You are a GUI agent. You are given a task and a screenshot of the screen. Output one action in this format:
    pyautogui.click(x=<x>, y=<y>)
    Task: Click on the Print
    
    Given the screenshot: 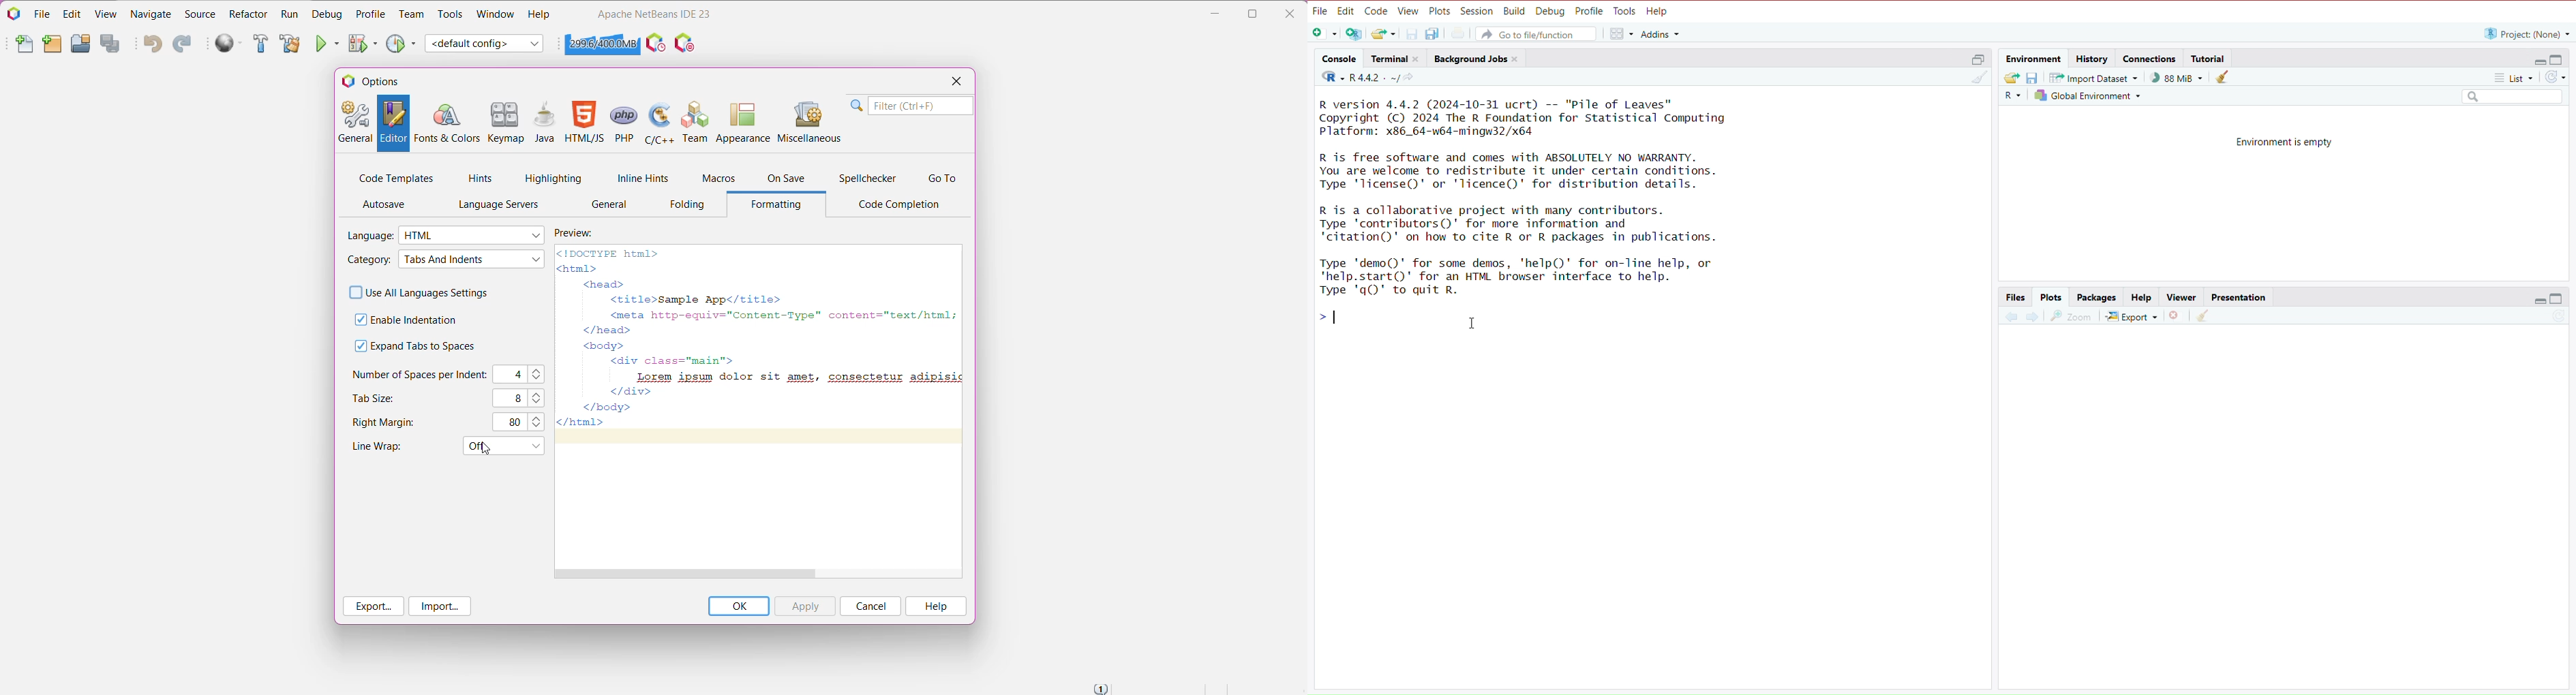 What is the action you would take?
    pyautogui.click(x=1457, y=33)
    